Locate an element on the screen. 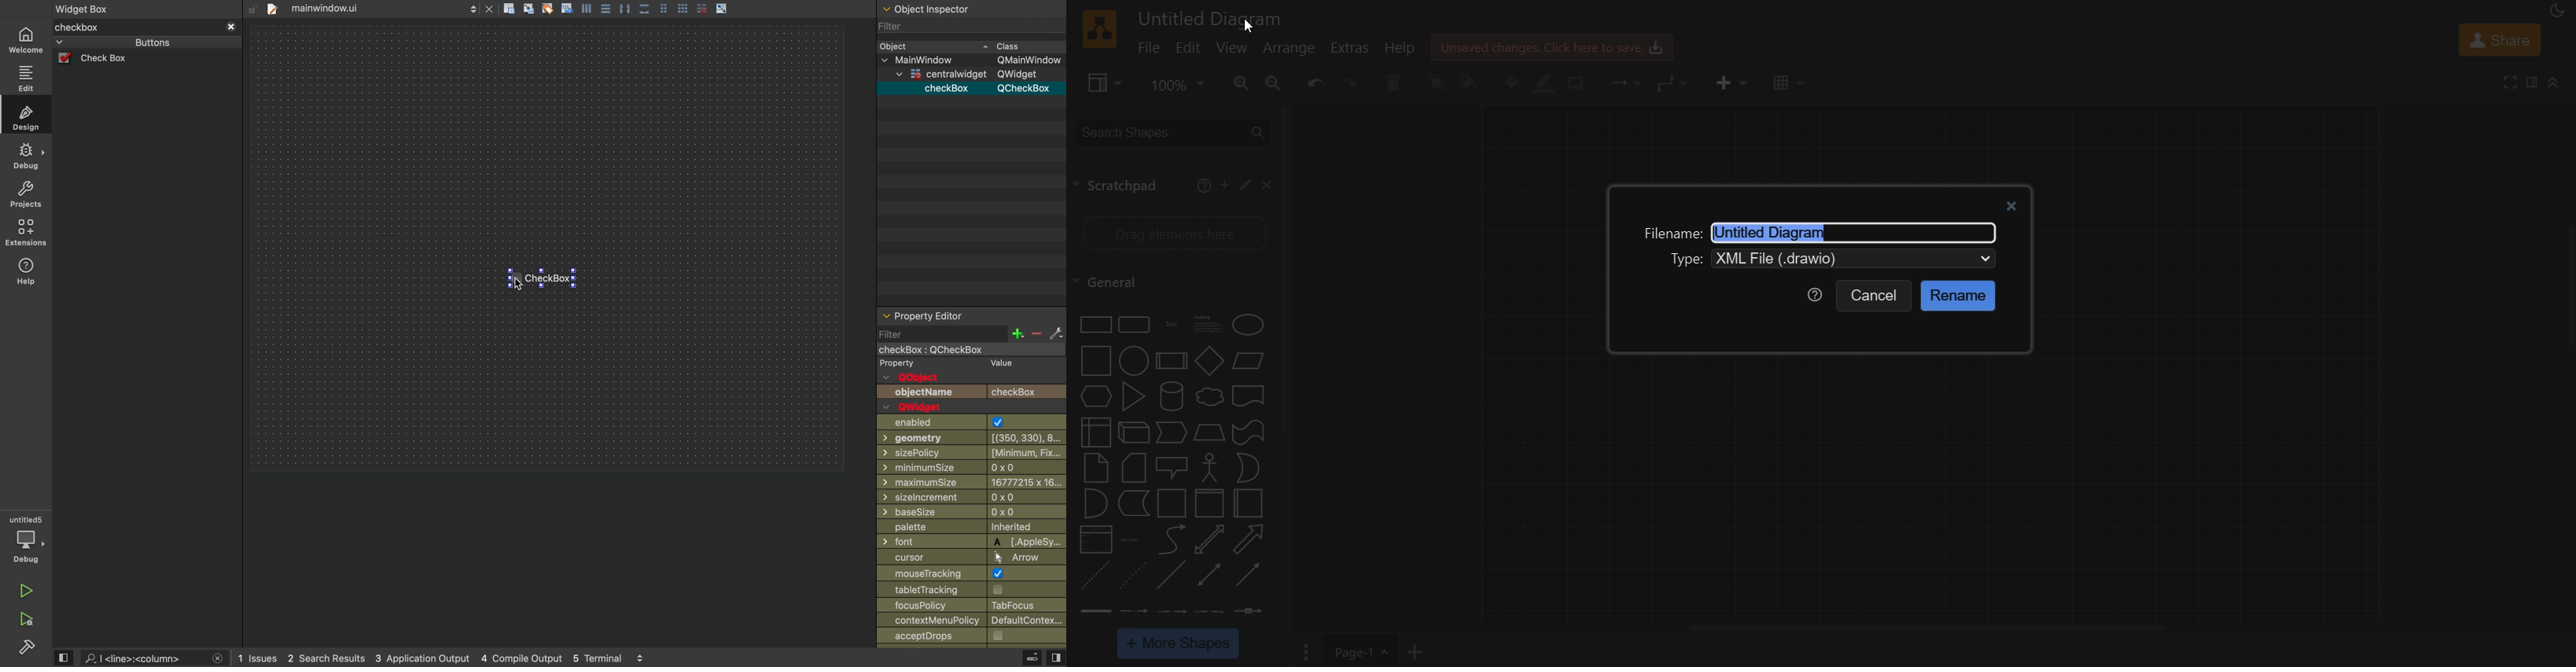  full screen is located at coordinates (2512, 82).